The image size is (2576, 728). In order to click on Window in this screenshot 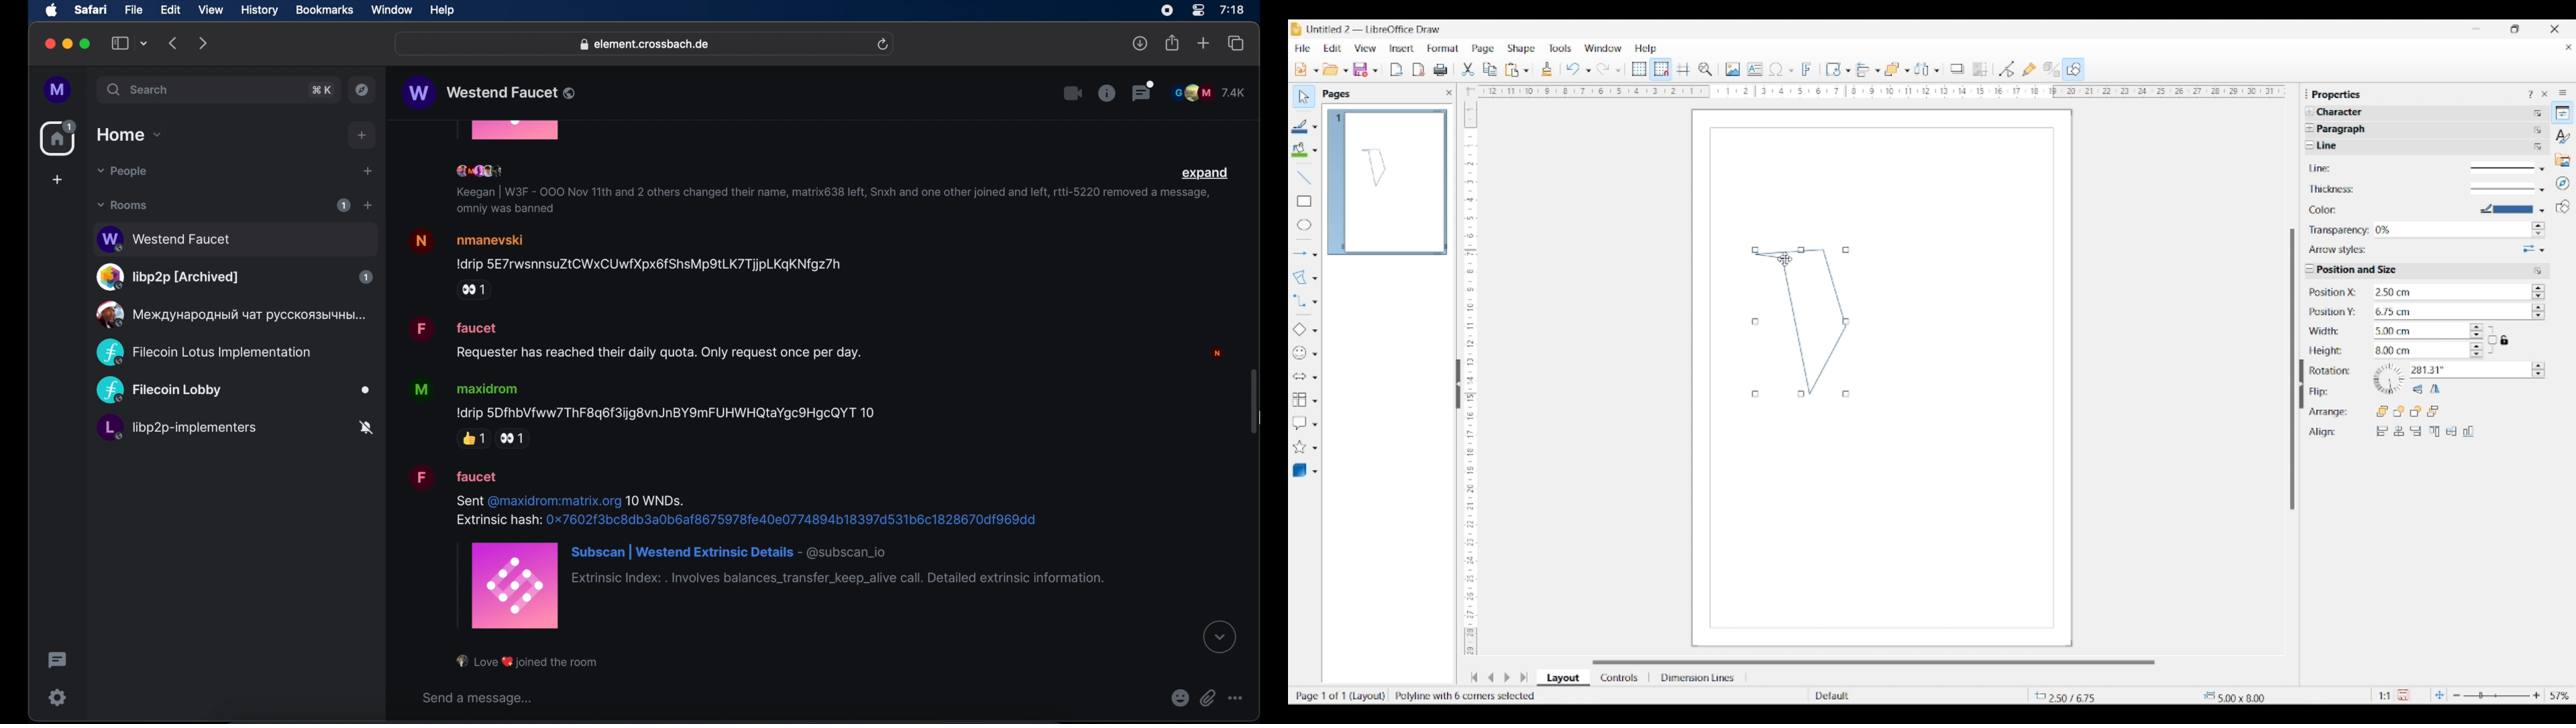, I will do `click(1603, 48)`.